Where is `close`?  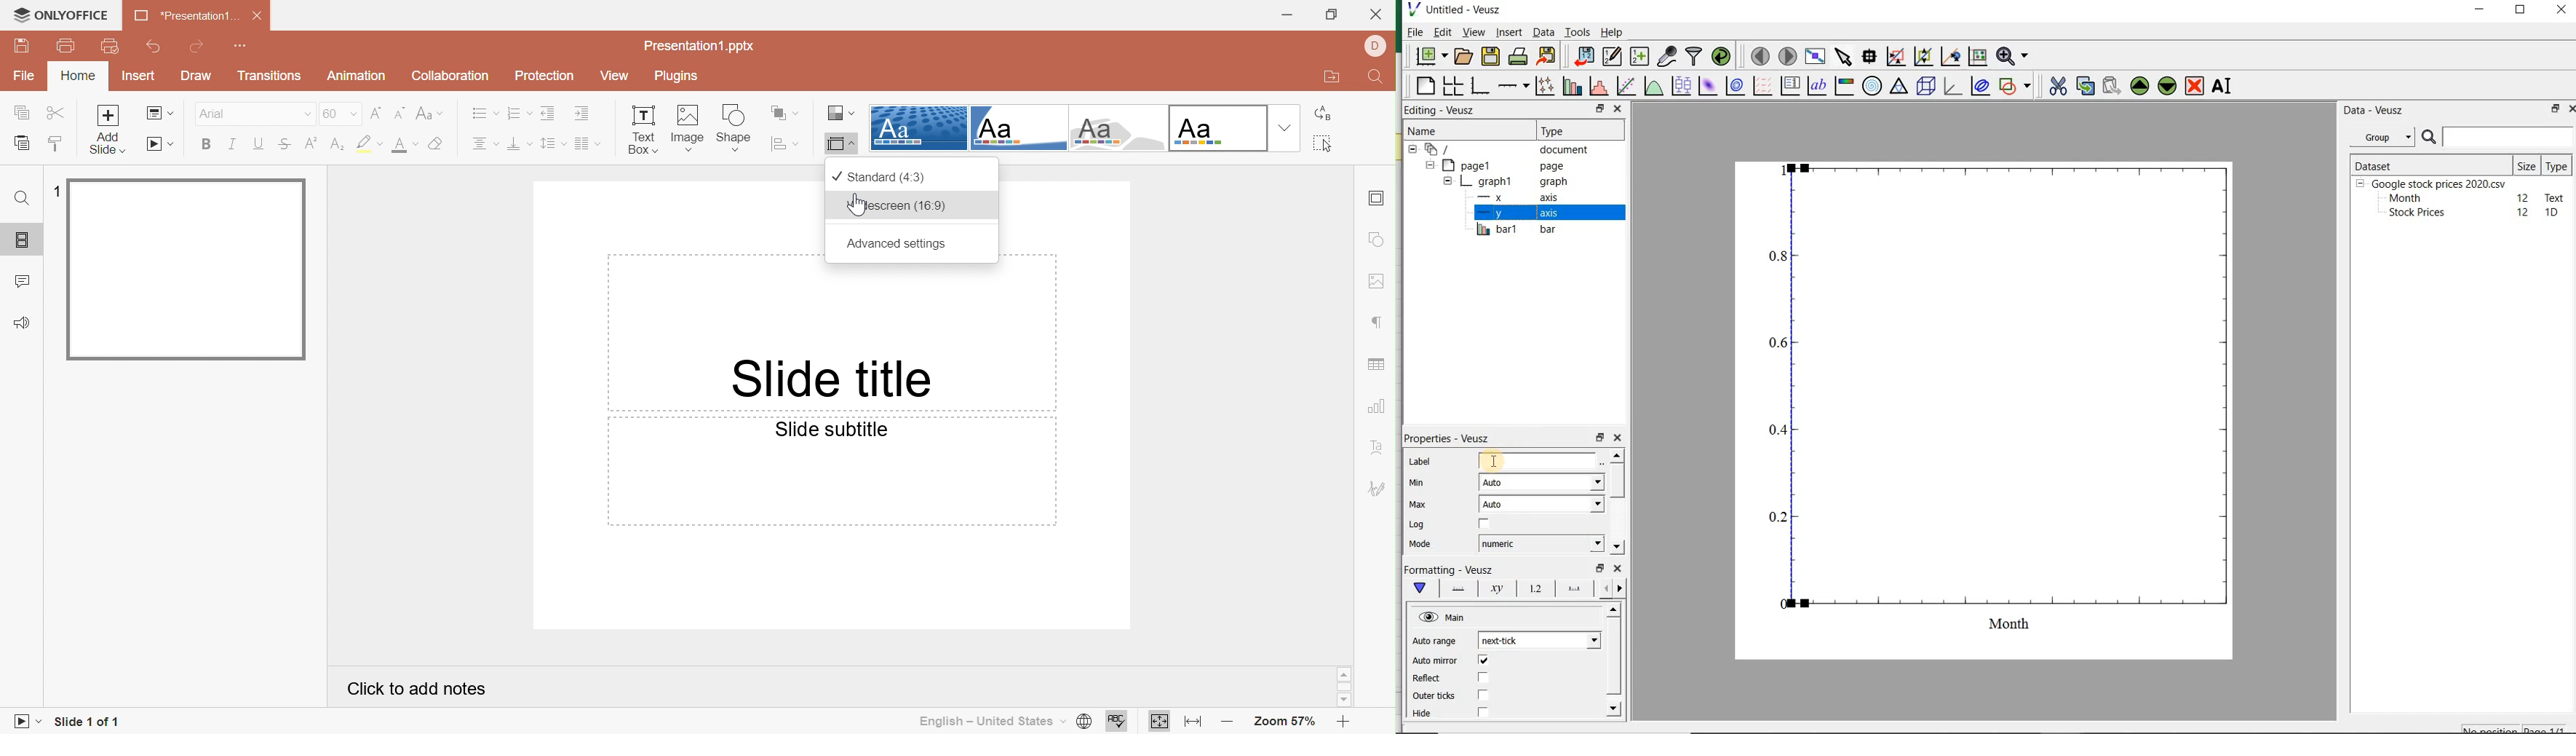
close is located at coordinates (1618, 438).